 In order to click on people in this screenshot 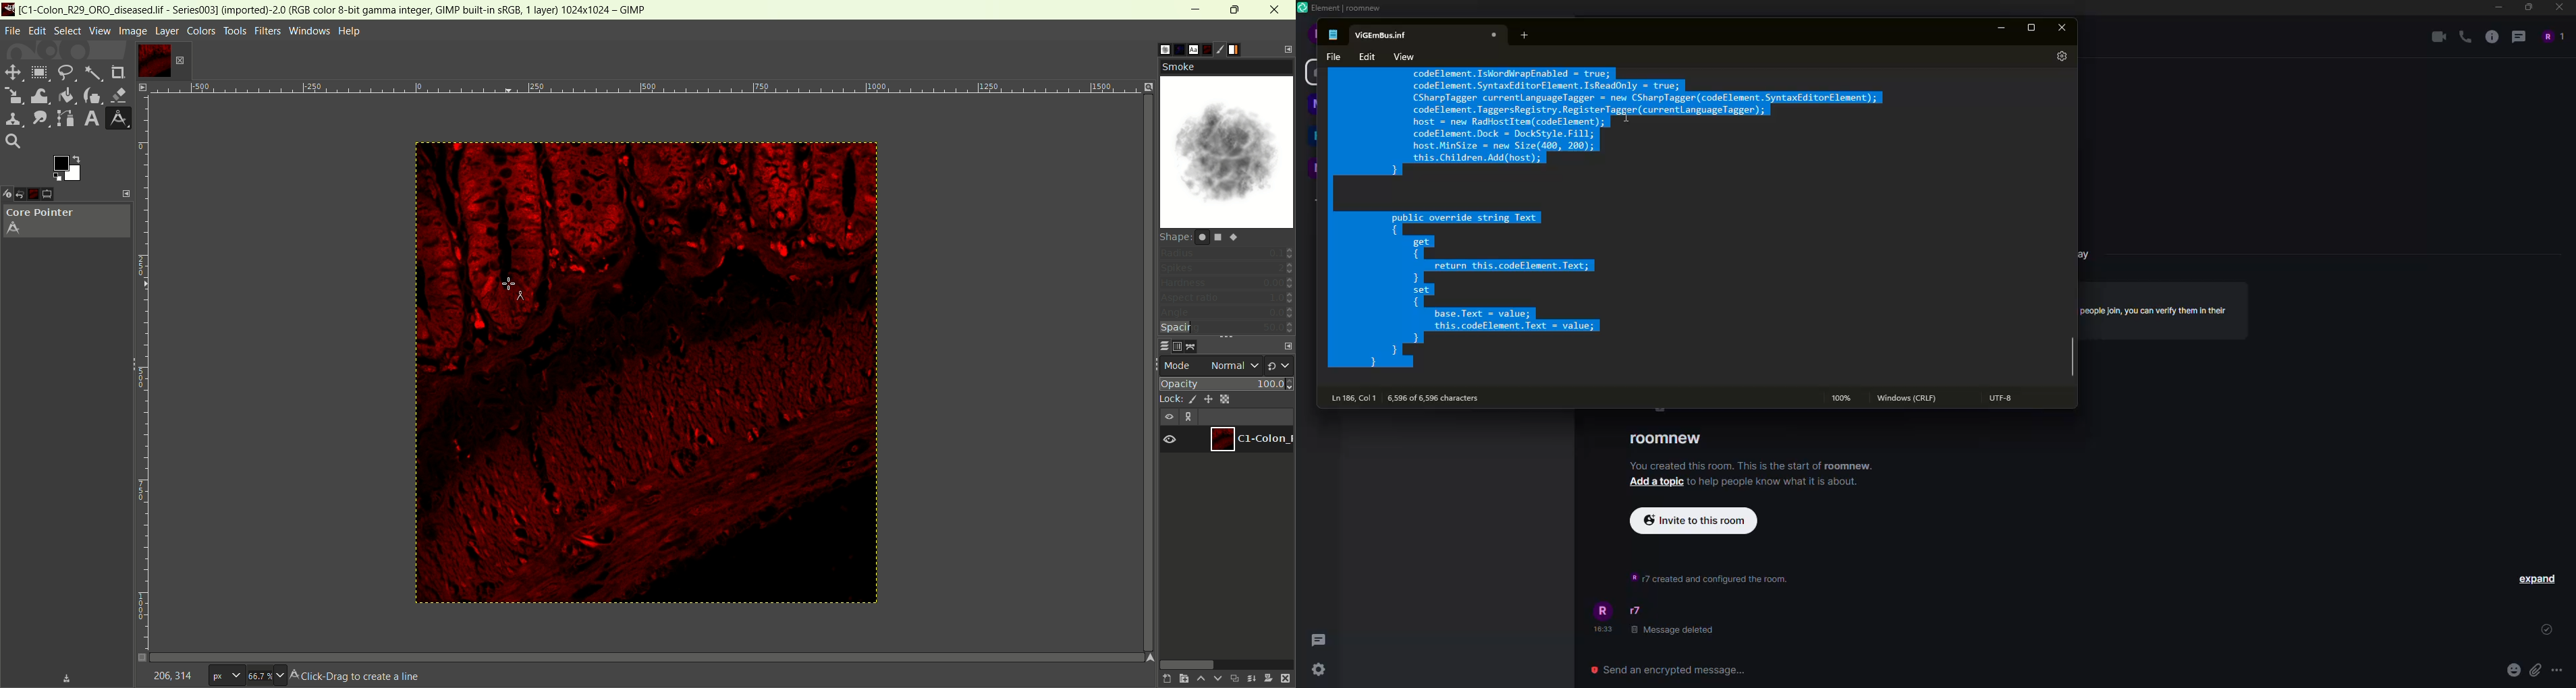, I will do `click(2552, 35)`.